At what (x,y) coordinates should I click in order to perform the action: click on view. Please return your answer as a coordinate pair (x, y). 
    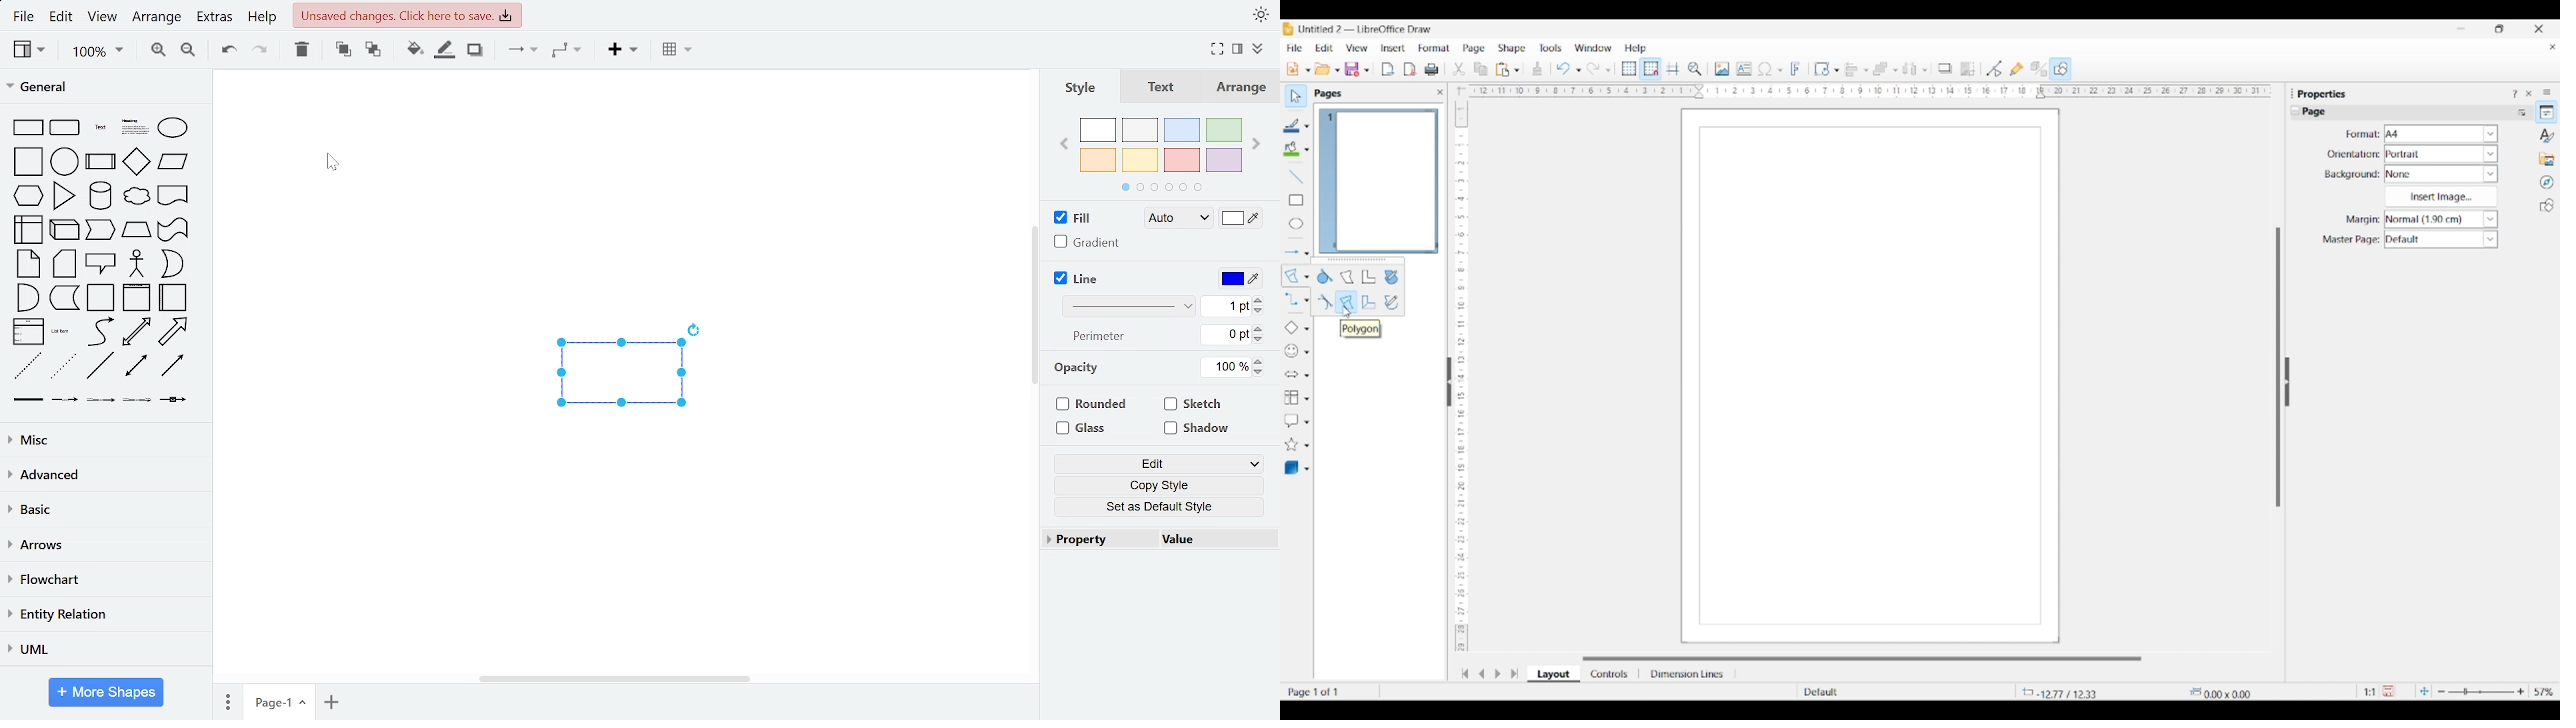
    Looking at the image, I should click on (102, 19).